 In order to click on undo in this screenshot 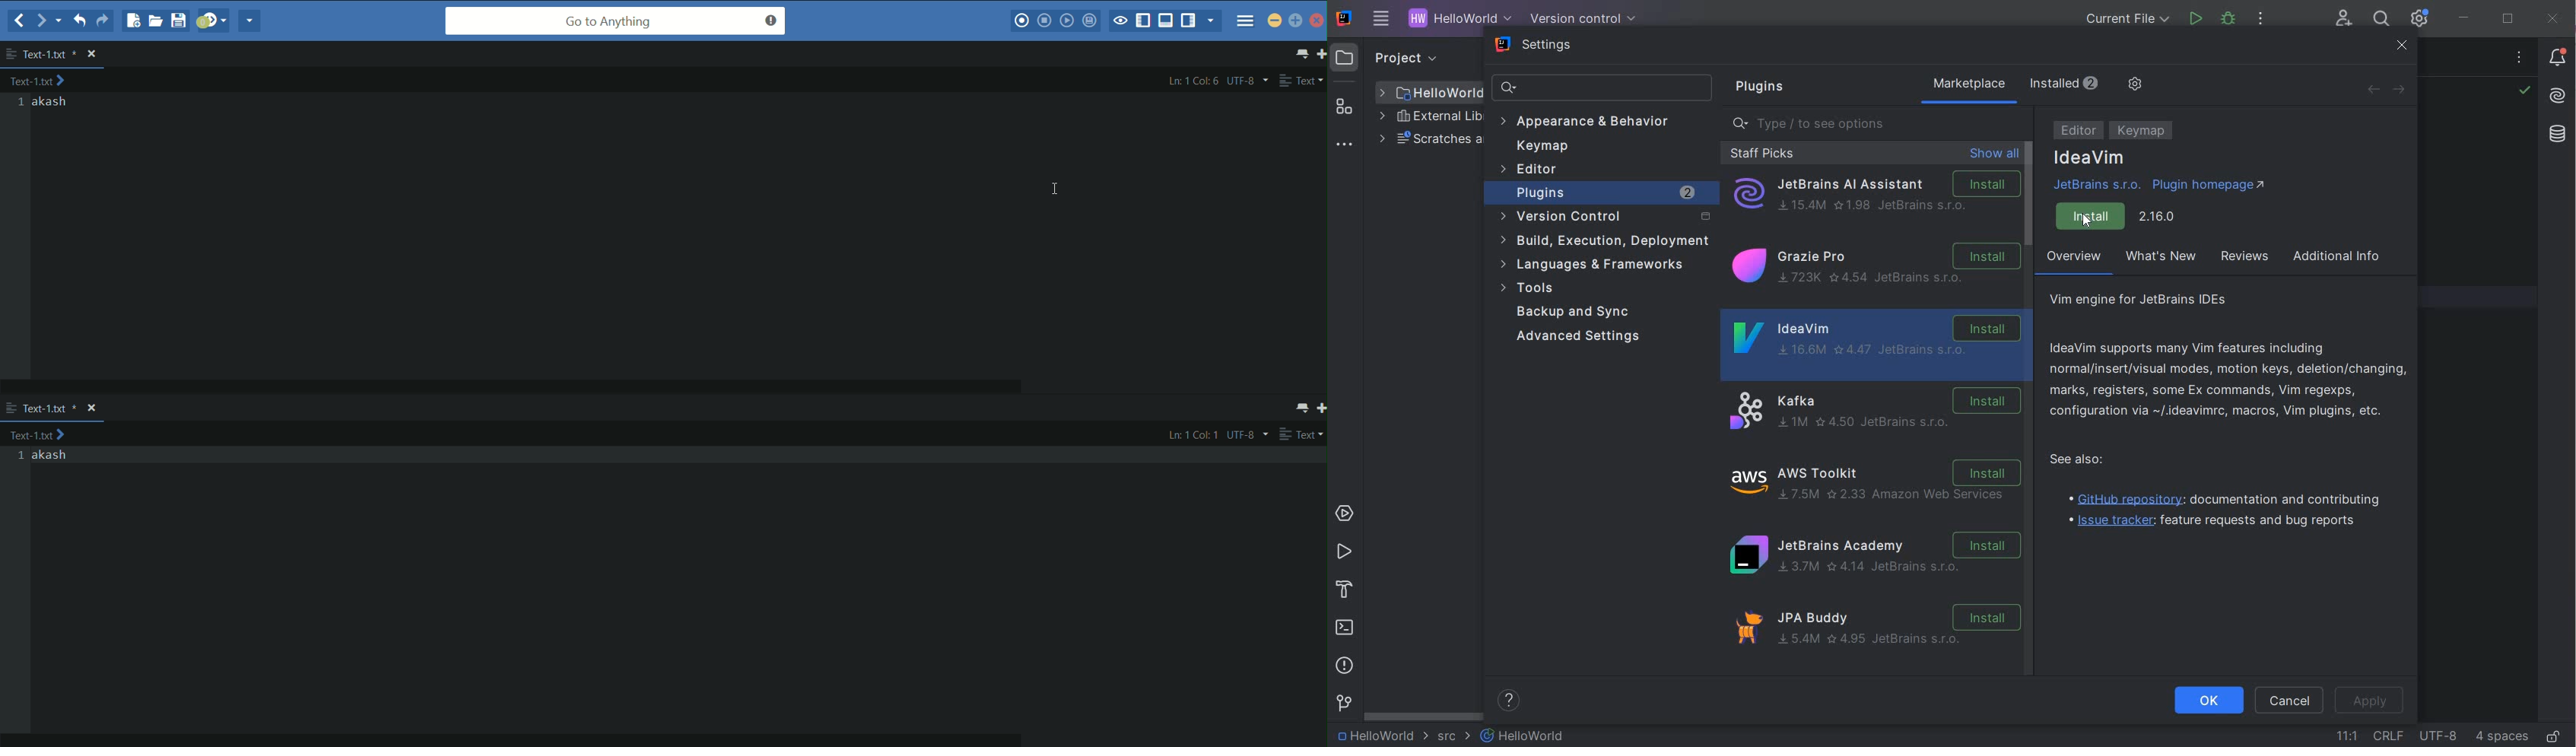, I will do `click(78, 19)`.